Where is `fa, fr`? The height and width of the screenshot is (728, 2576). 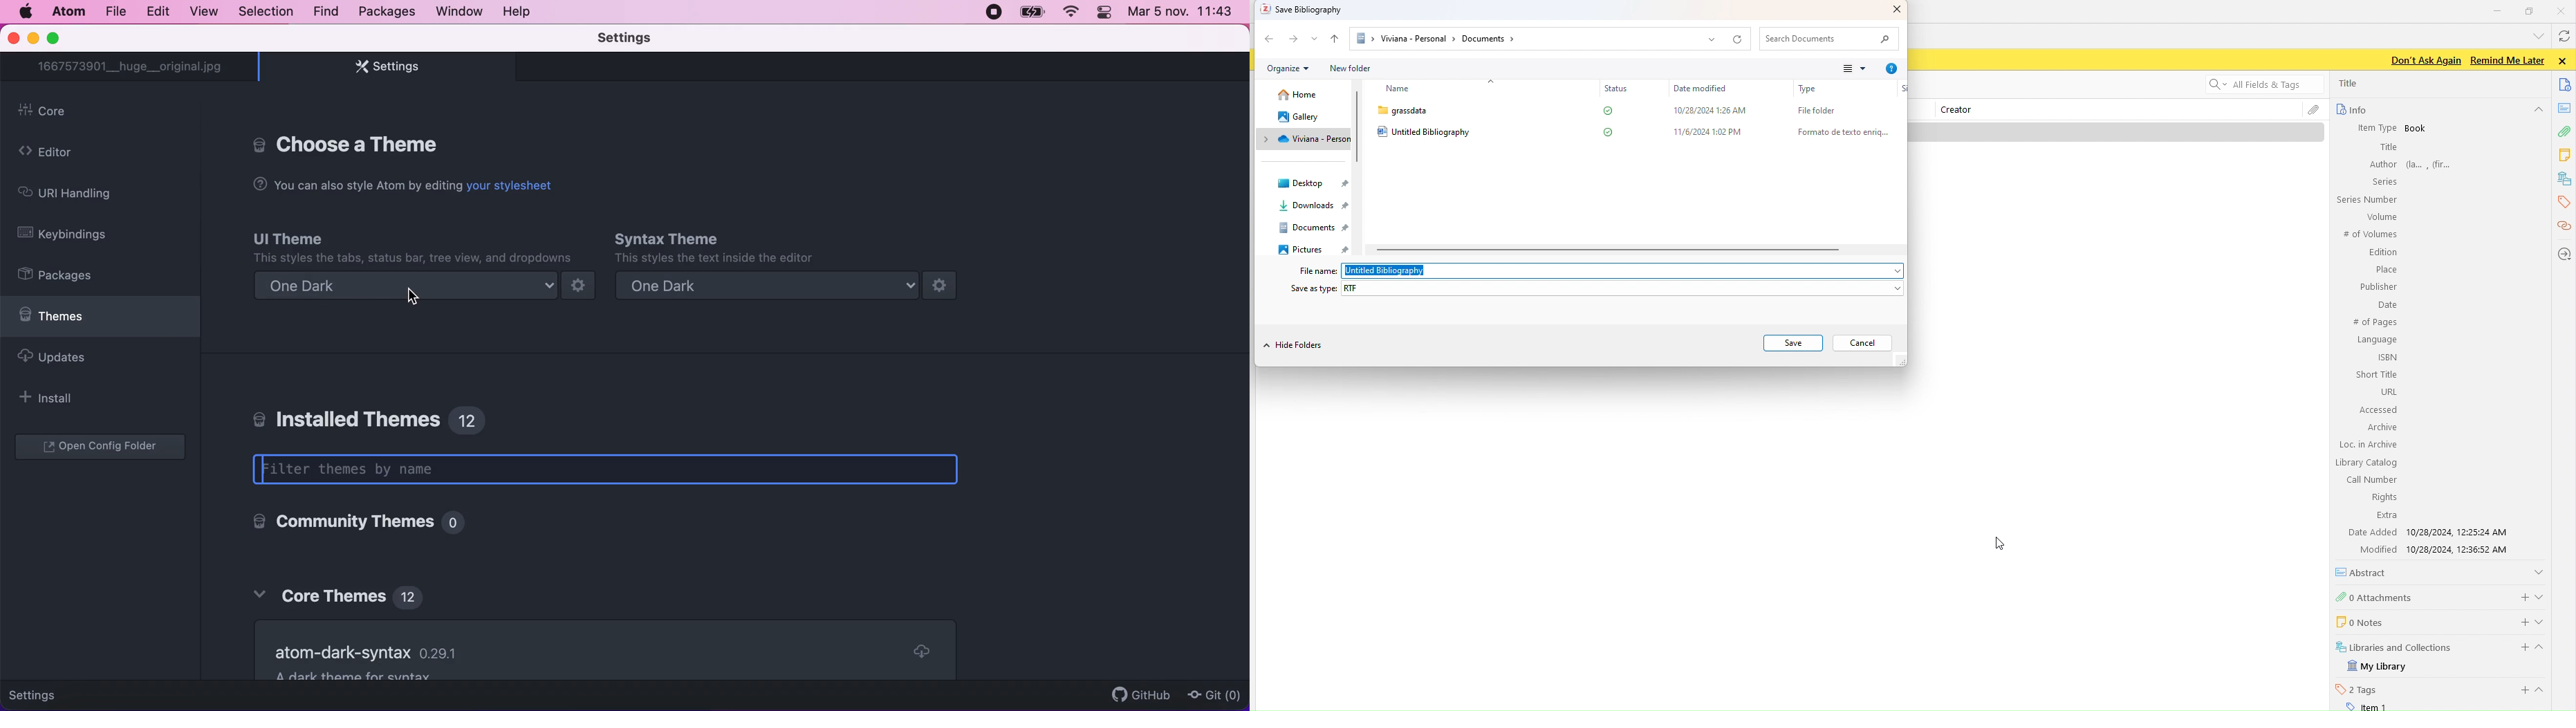 fa, fr is located at coordinates (2433, 163).